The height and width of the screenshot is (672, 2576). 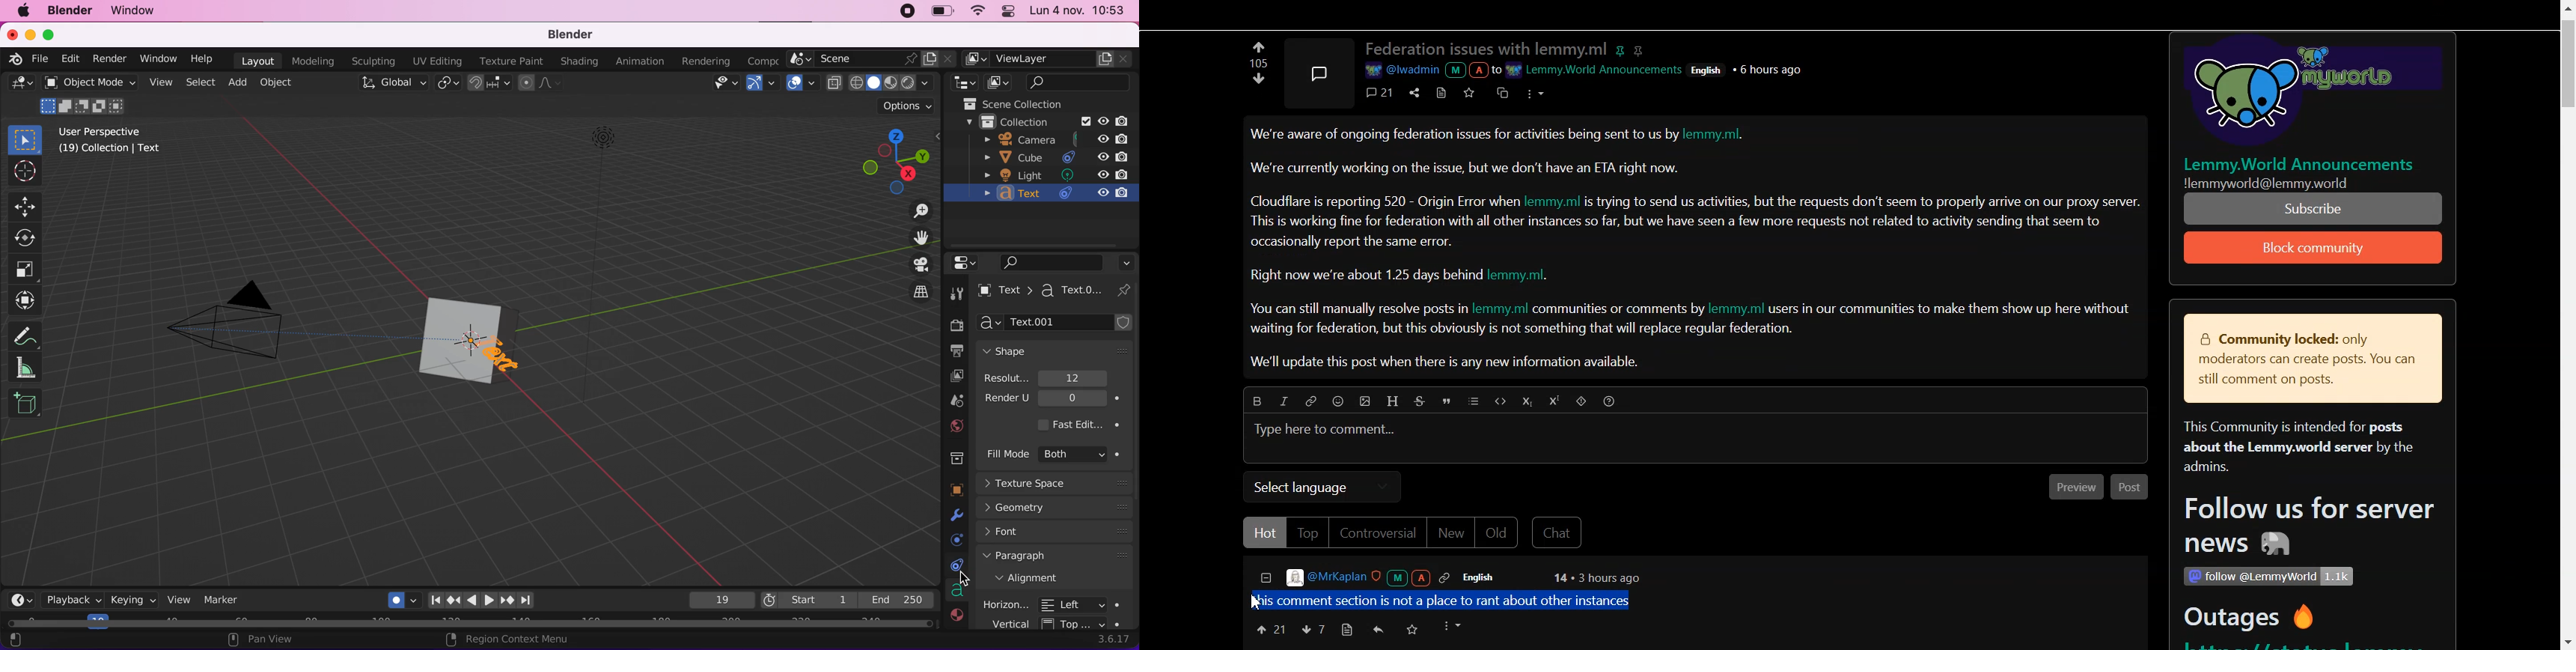 I want to click on display mode, so click(x=1002, y=82).